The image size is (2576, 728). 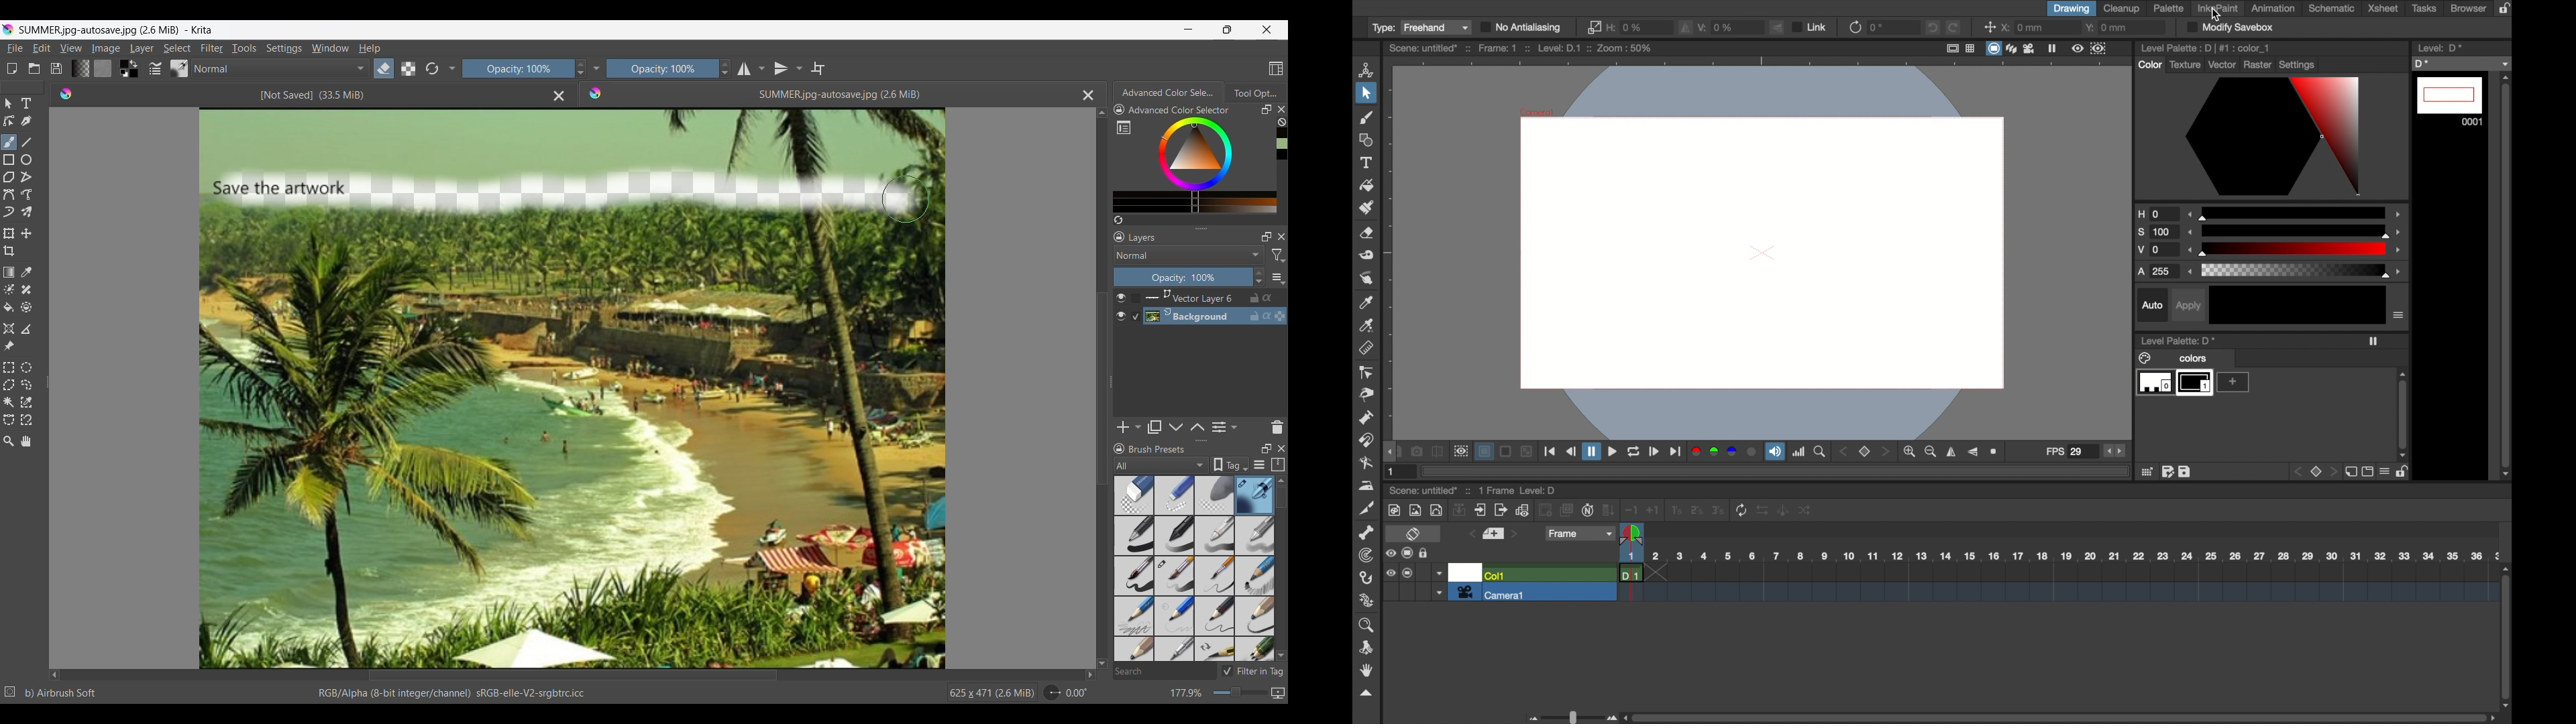 What do you see at coordinates (1365, 440) in the screenshot?
I see `magnet tool` at bounding box center [1365, 440].